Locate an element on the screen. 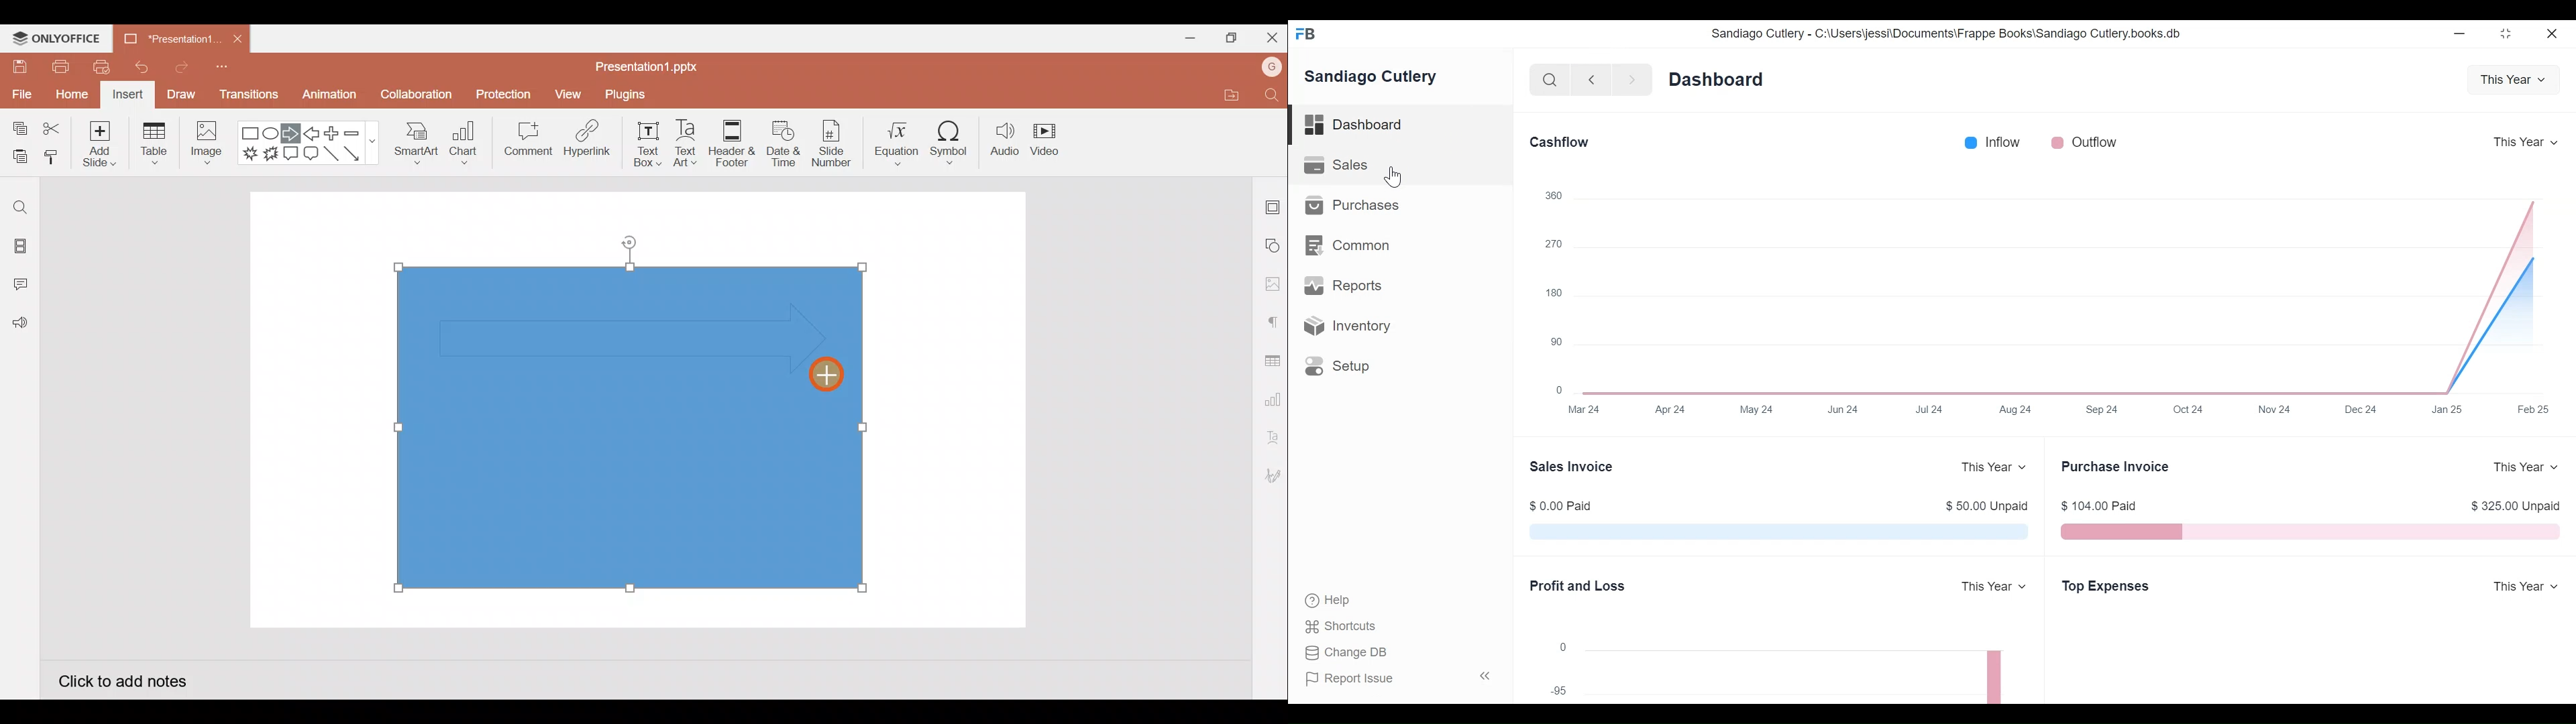 The width and height of the screenshot is (2576, 728). Navigate Back is located at coordinates (1589, 80).